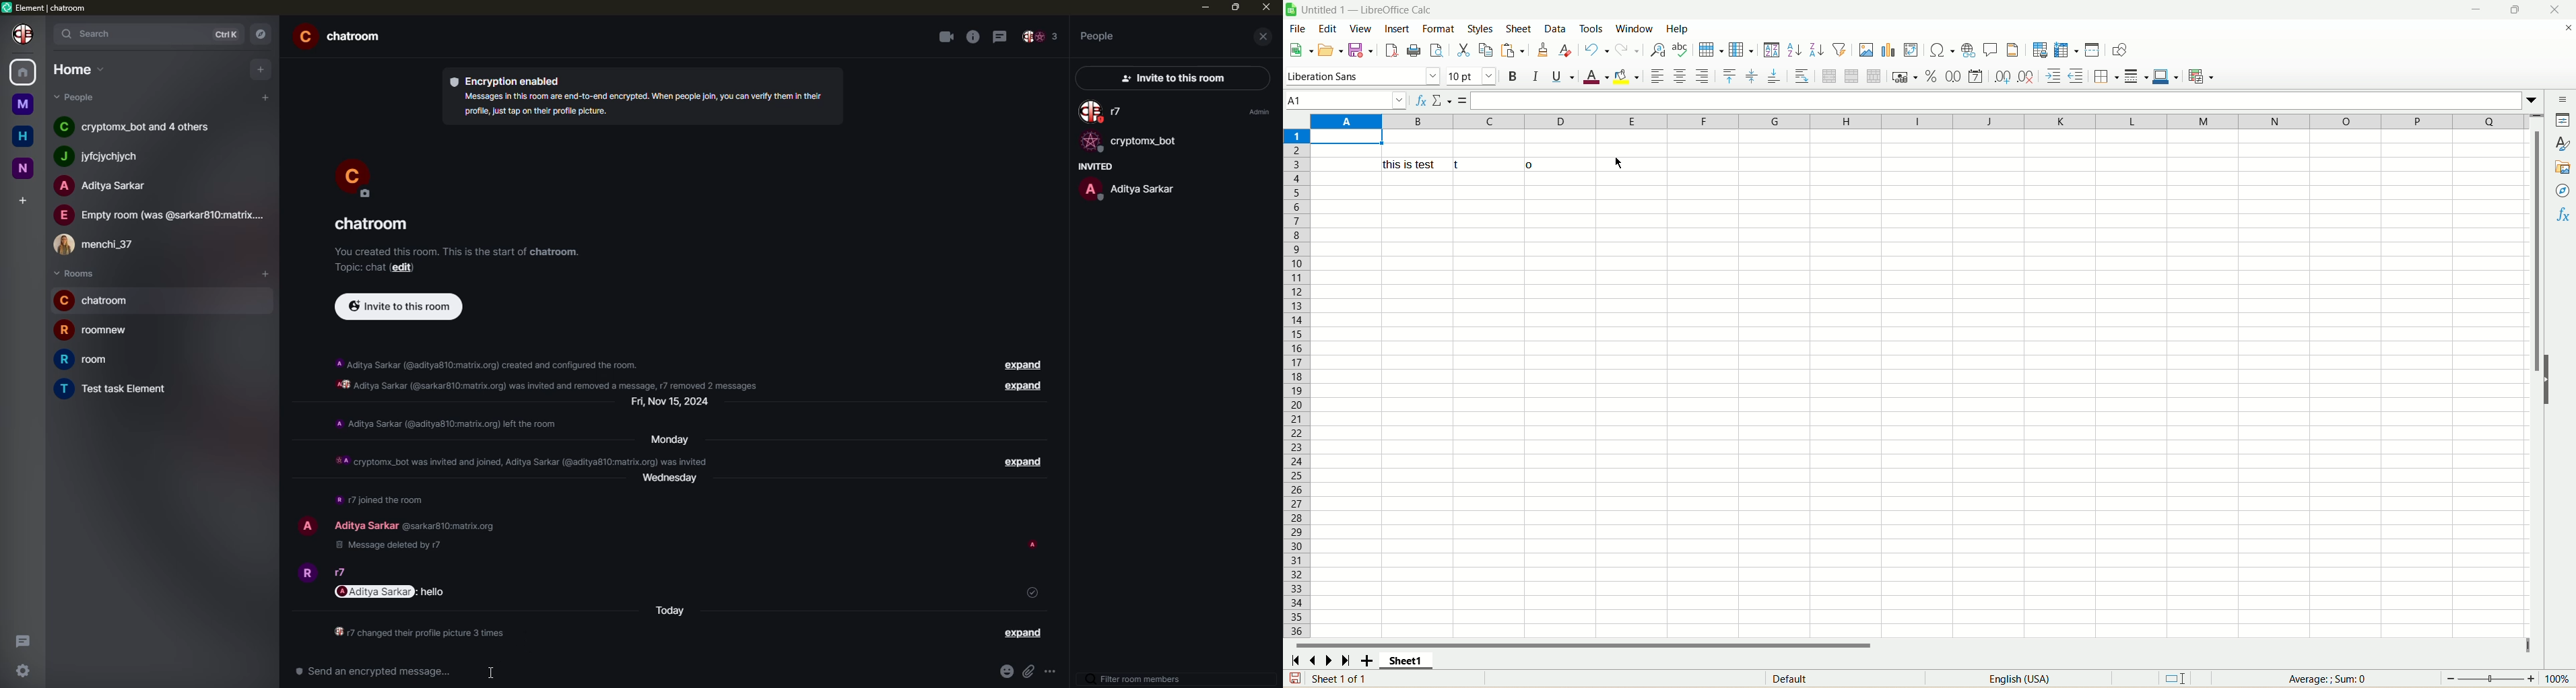 The height and width of the screenshot is (700, 2576). I want to click on emoji, so click(1004, 672).